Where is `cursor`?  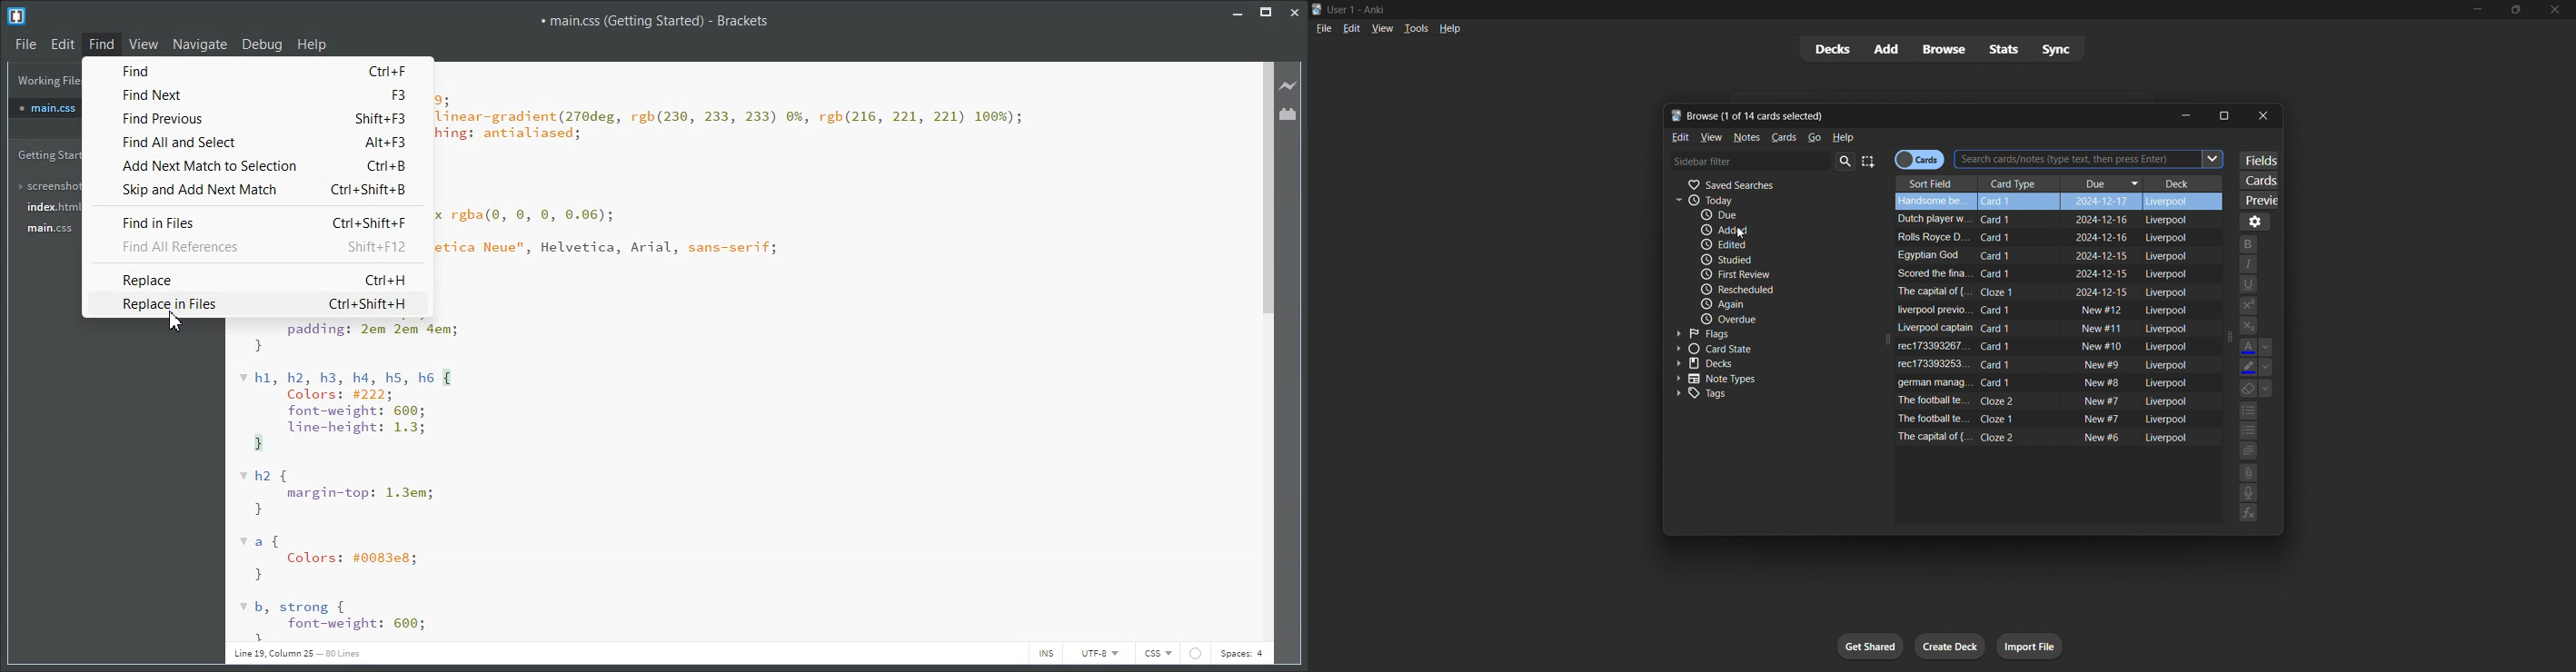 cursor is located at coordinates (1736, 233).